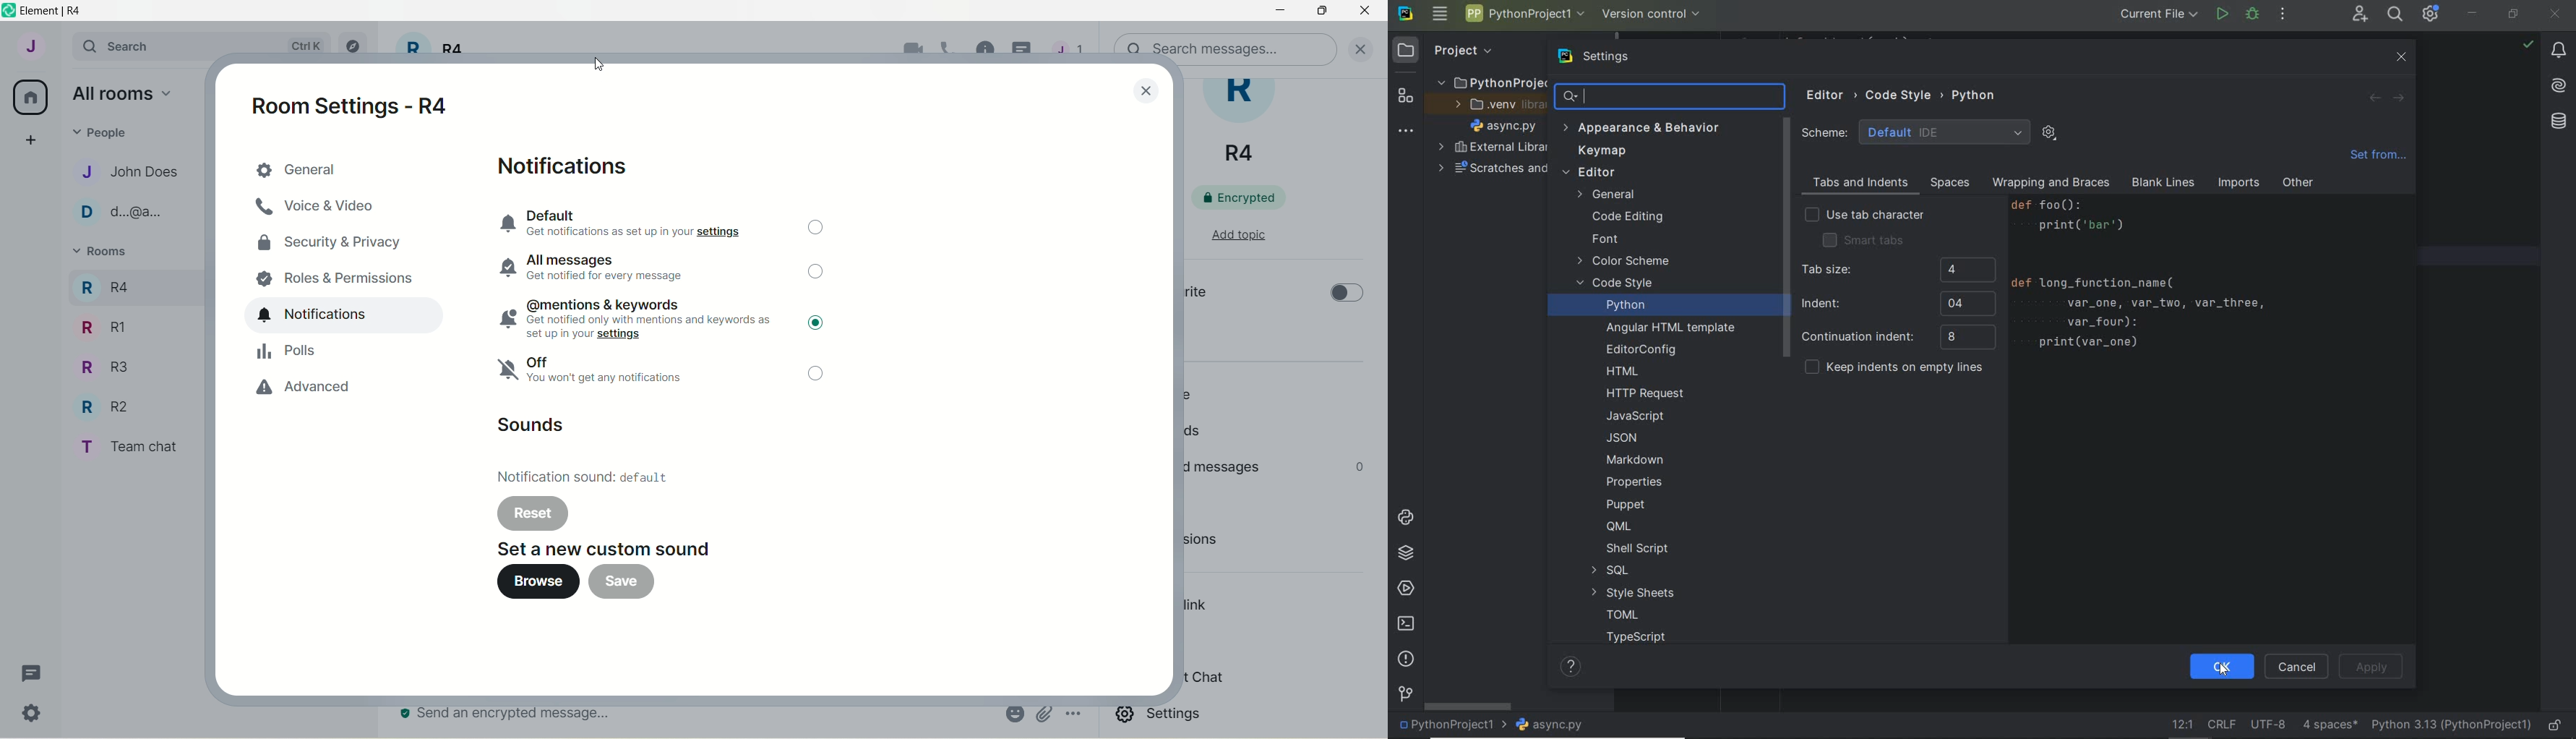 The width and height of the screenshot is (2576, 756). I want to click on Cursor Position, so click(2224, 673).